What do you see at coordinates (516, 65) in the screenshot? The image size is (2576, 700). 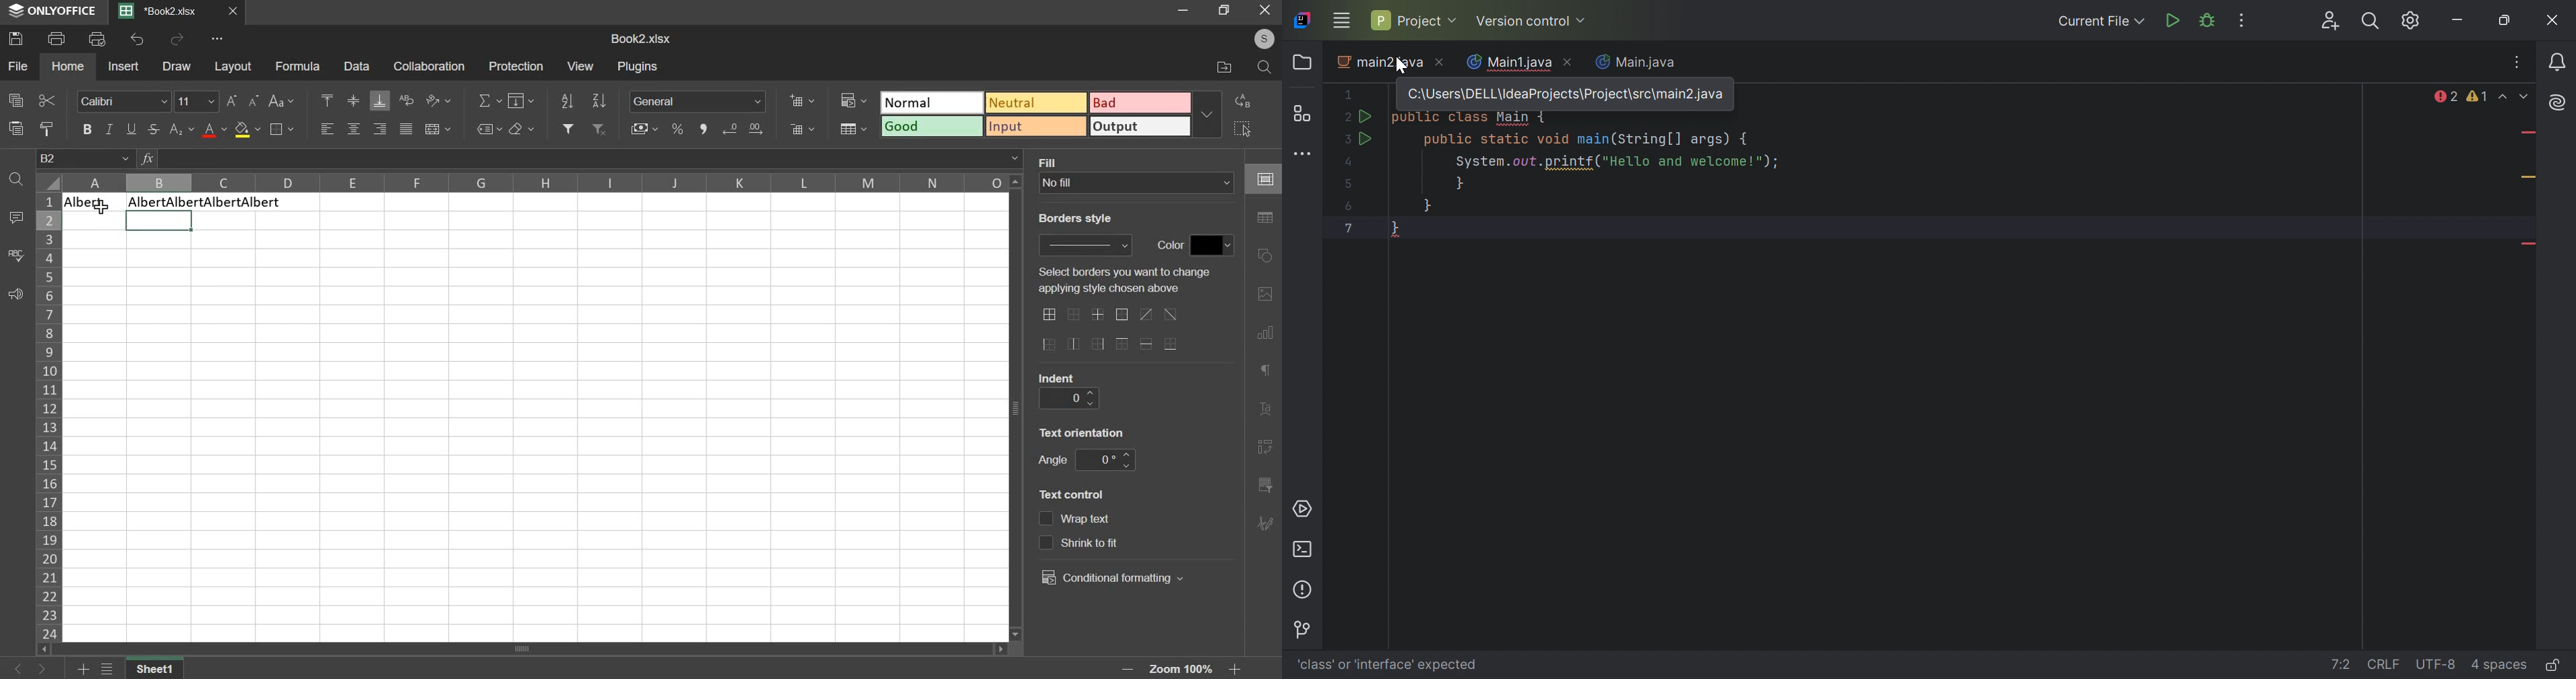 I see `protection` at bounding box center [516, 65].